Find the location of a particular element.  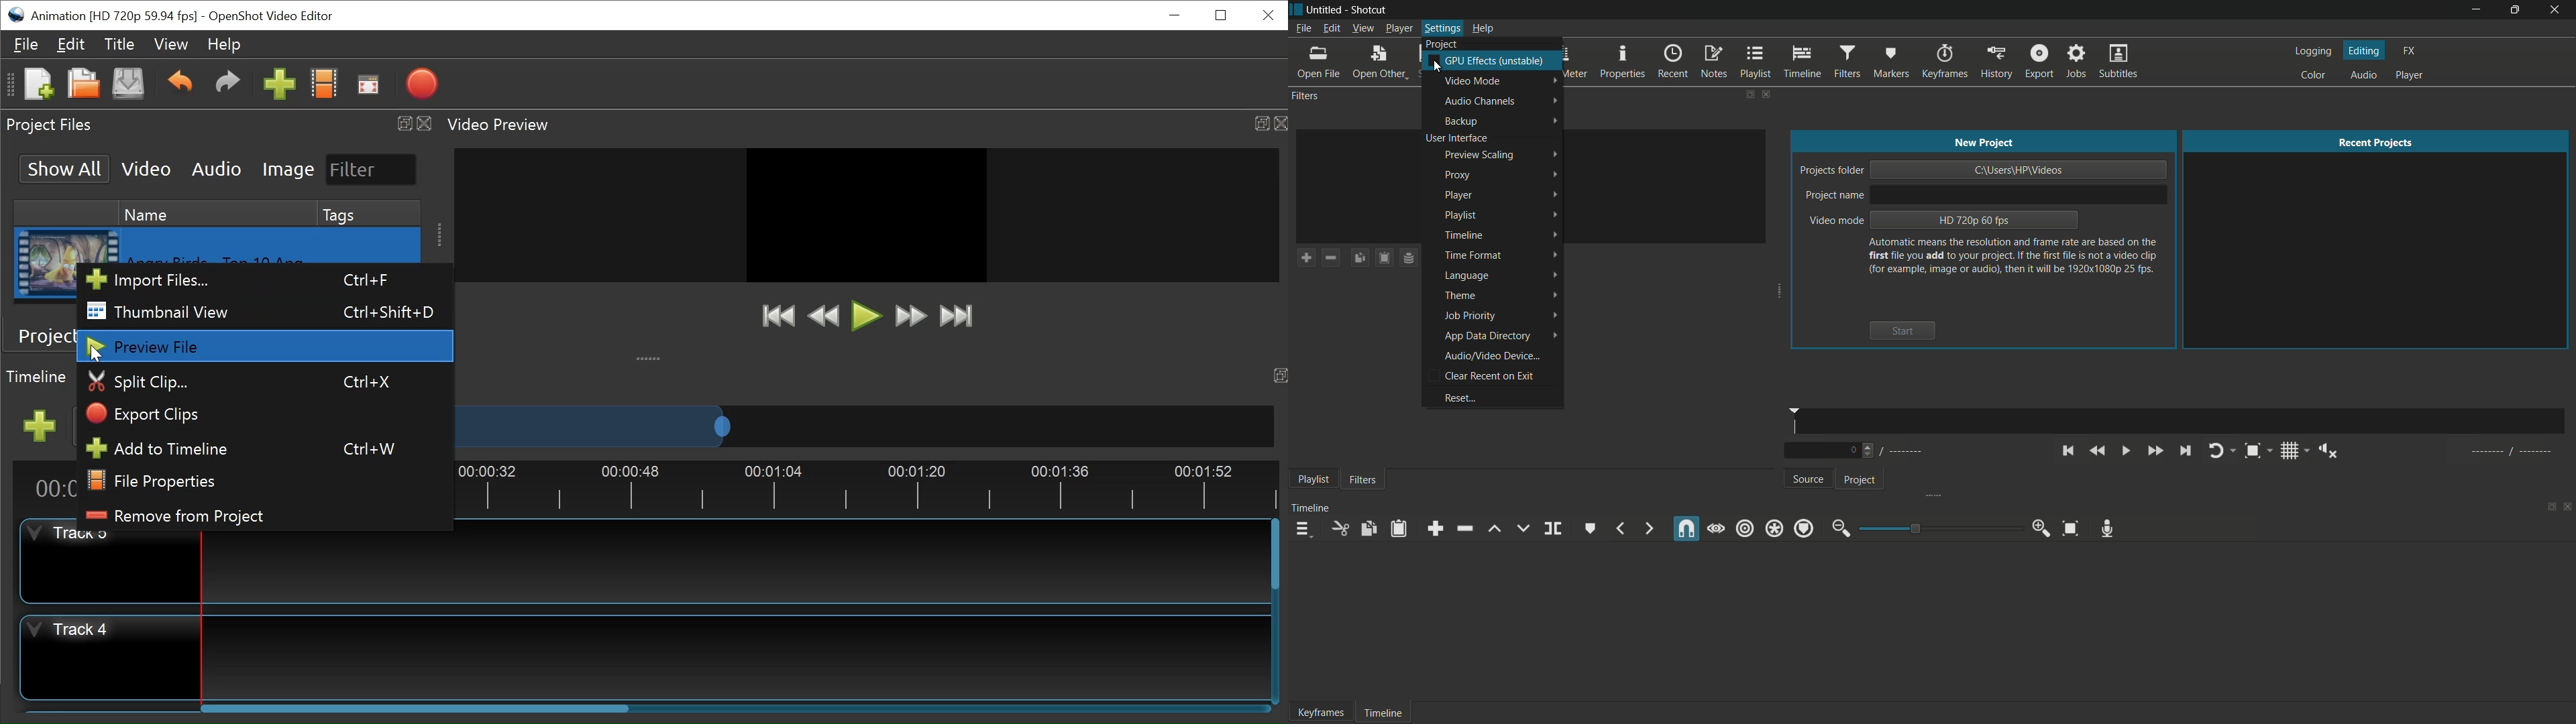

overwrite is located at coordinates (1522, 528).